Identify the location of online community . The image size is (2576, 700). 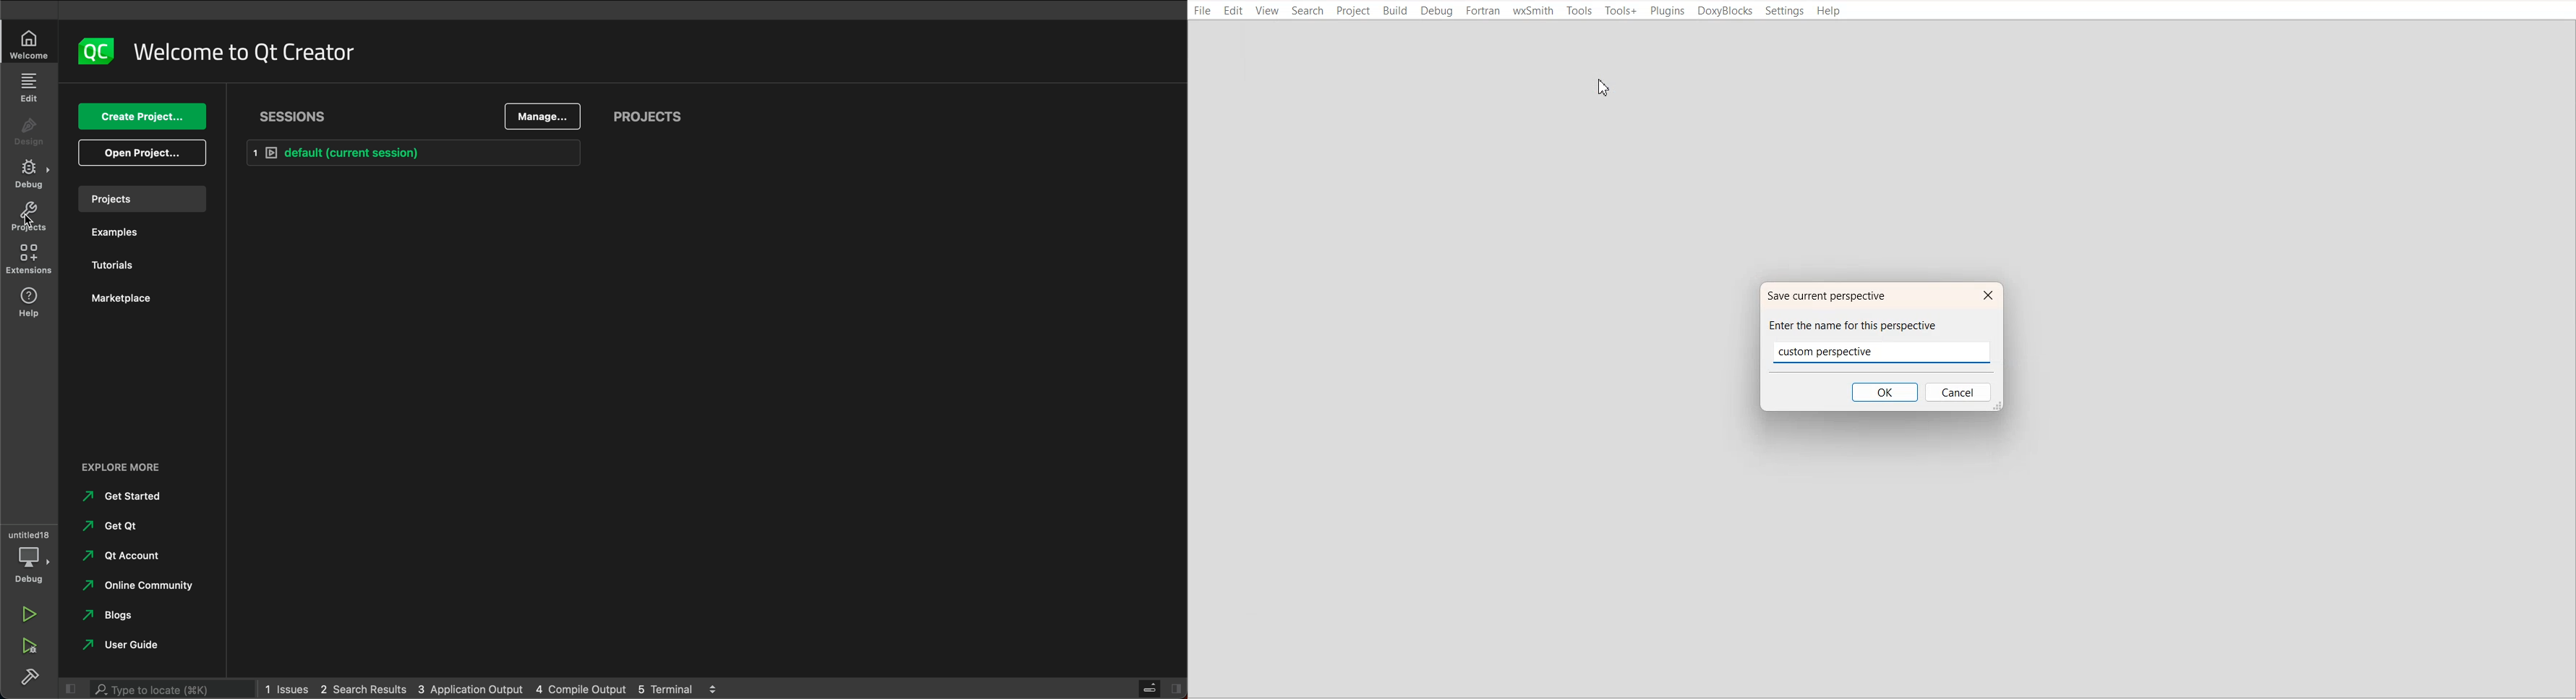
(142, 588).